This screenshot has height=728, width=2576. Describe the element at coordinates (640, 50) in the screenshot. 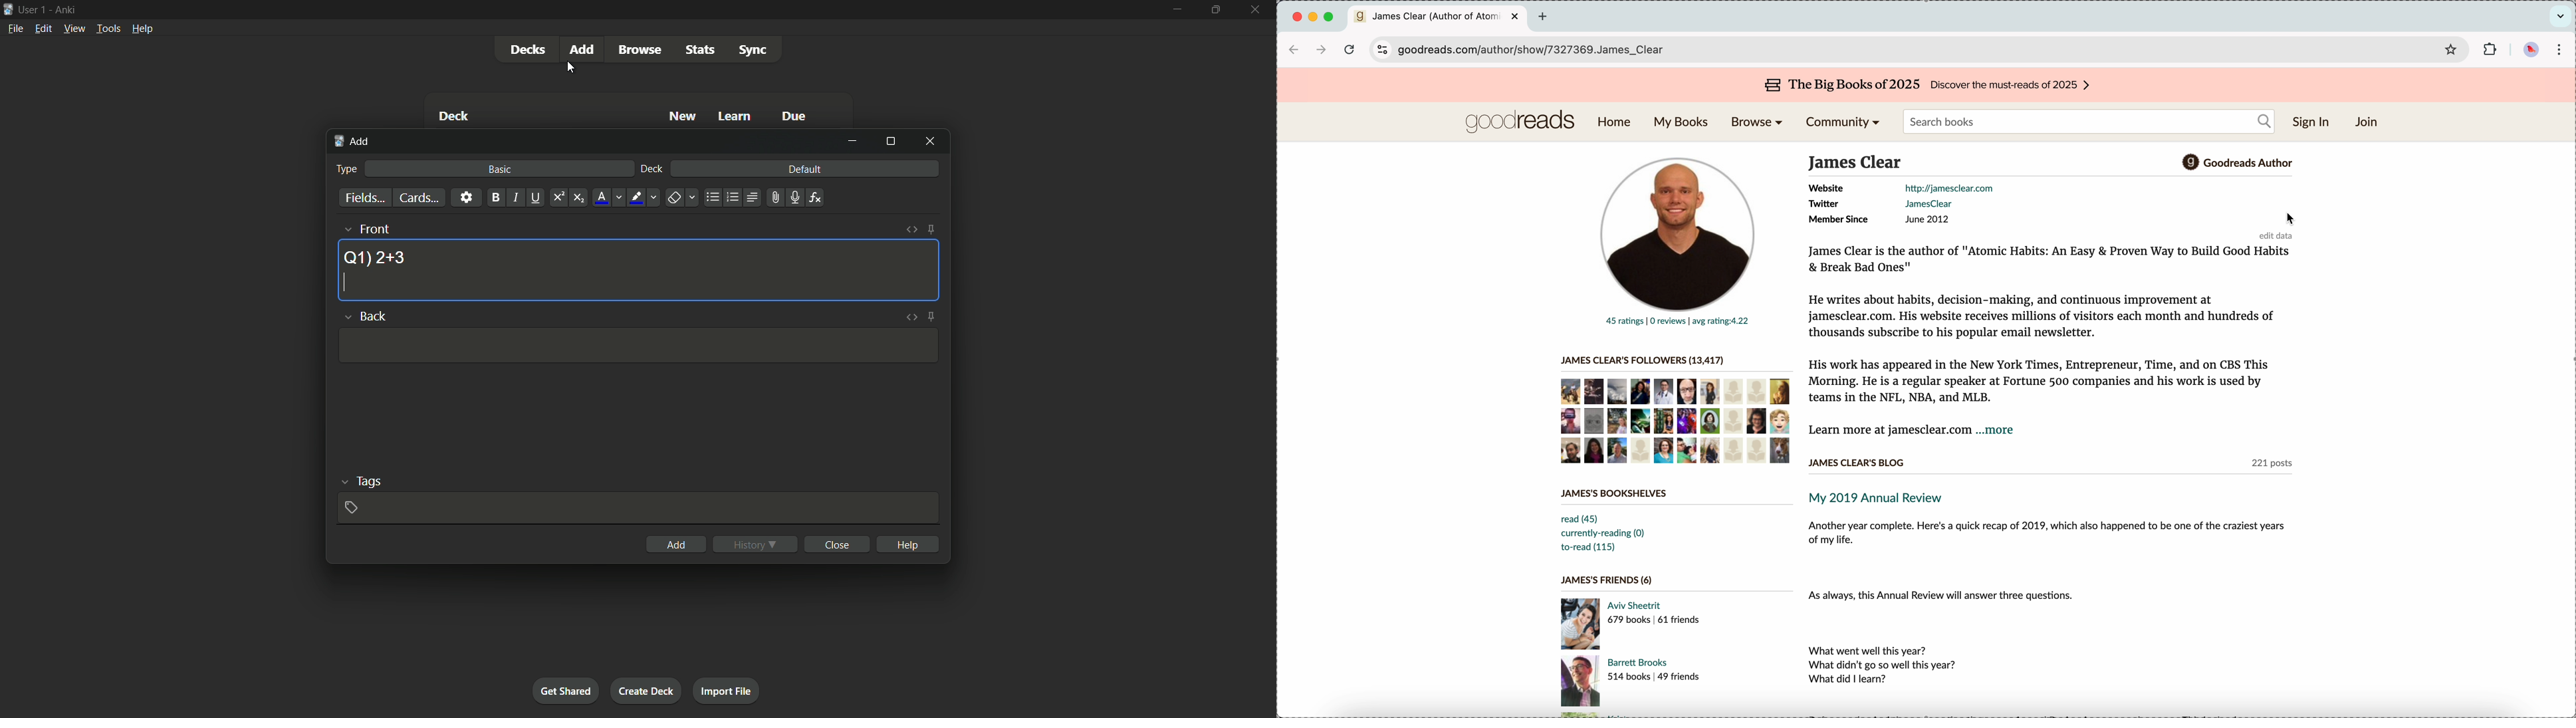

I see `browse` at that location.